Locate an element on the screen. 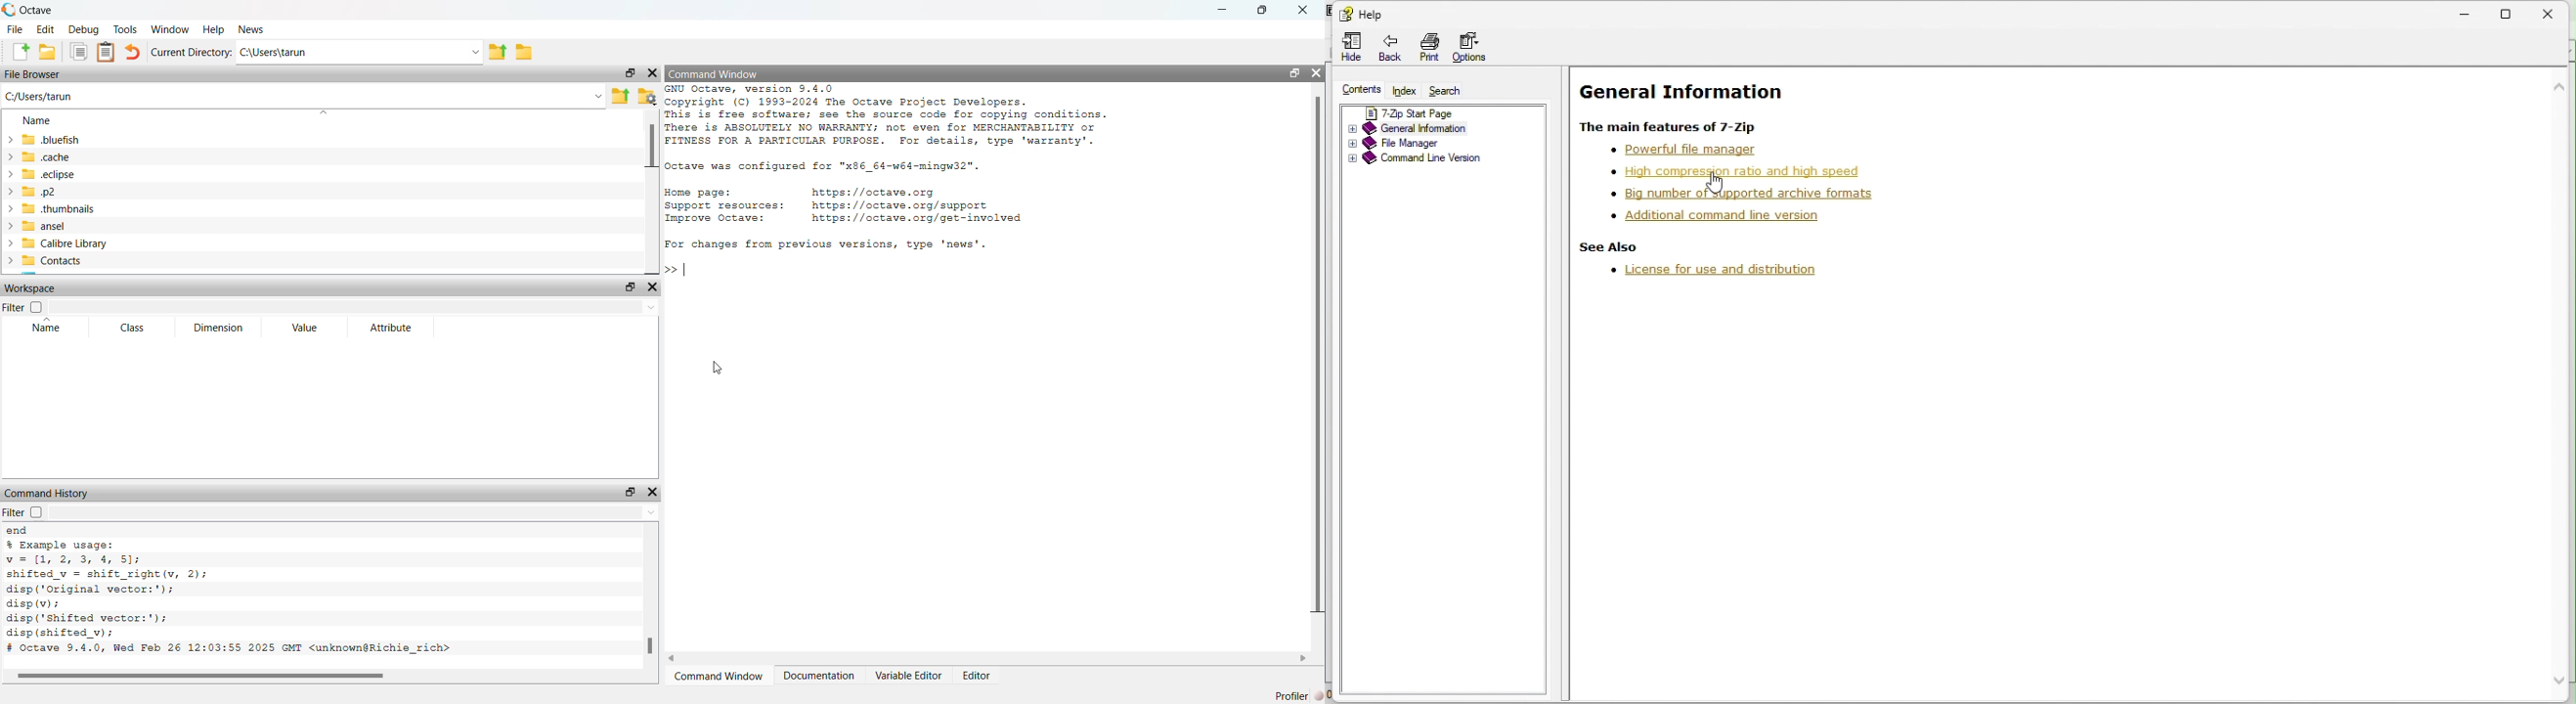 The width and height of the screenshot is (2576, 728). unlock widget is located at coordinates (627, 491).